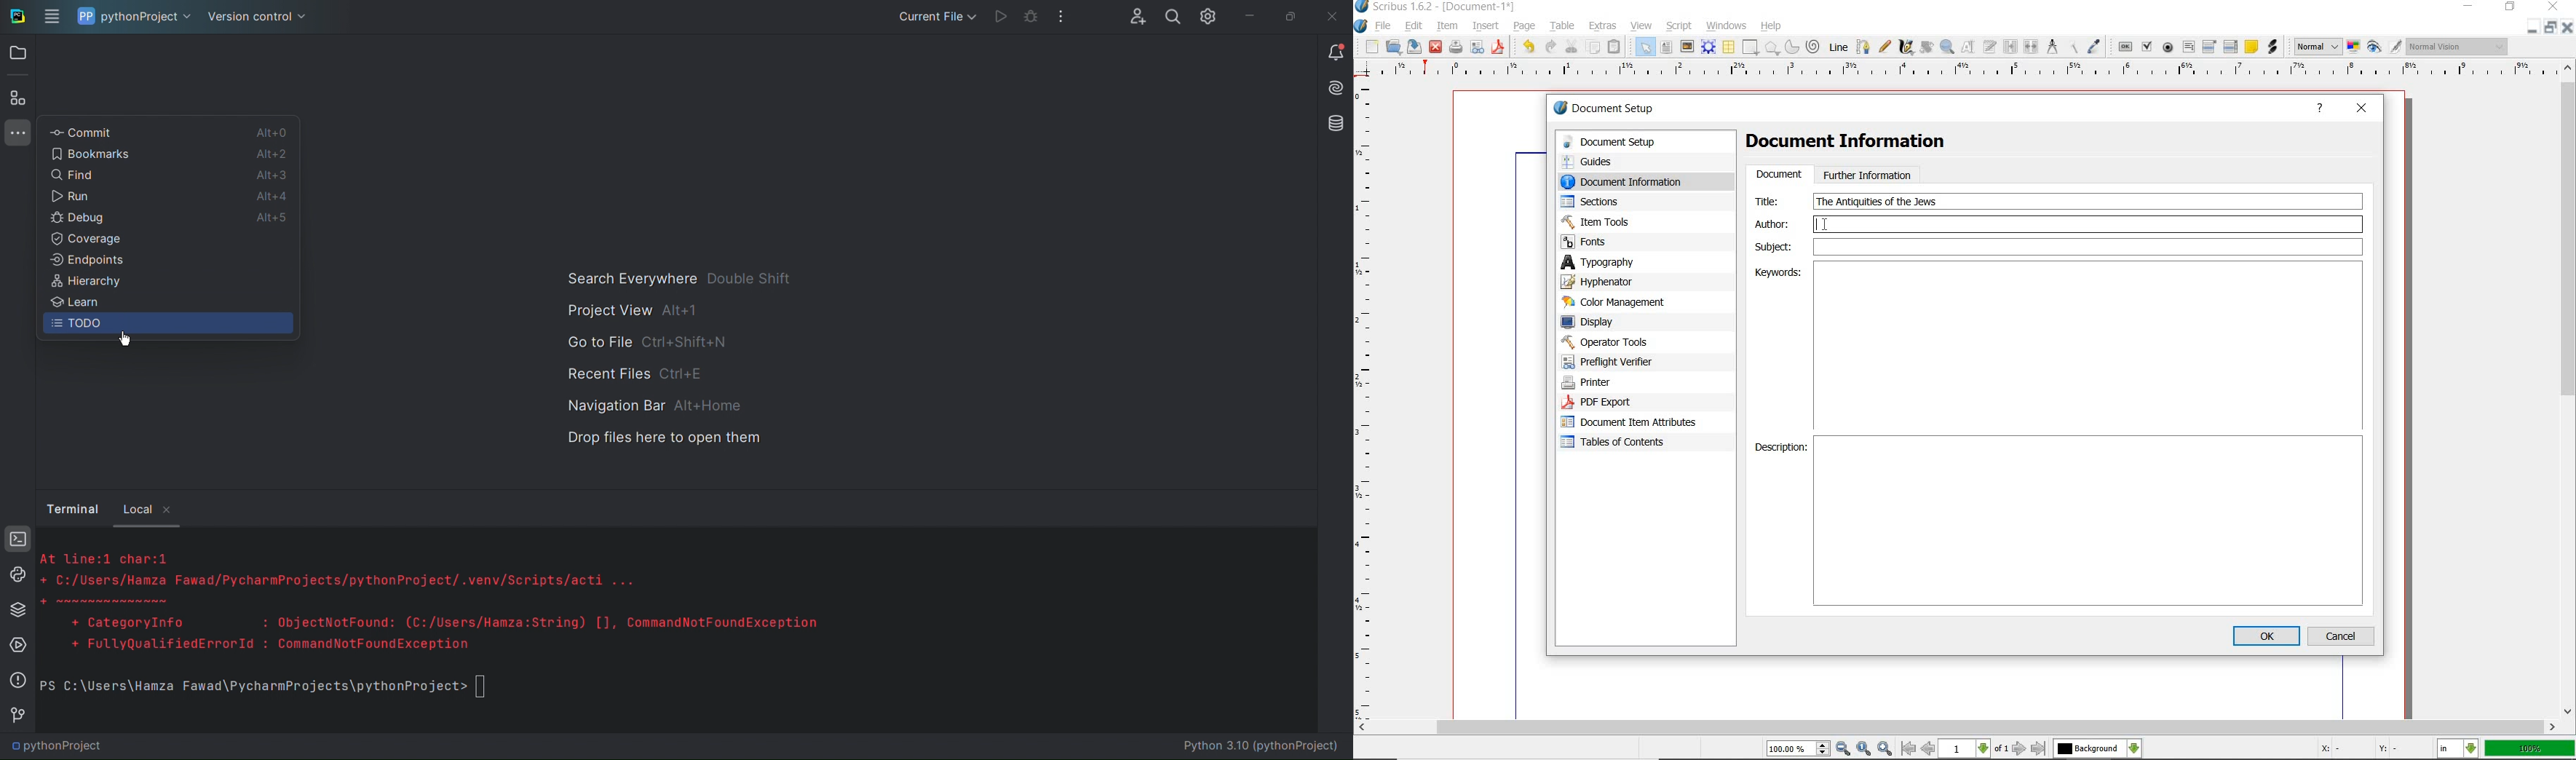 Image resolution: width=2576 pixels, height=784 pixels. What do you see at coordinates (1884, 46) in the screenshot?
I see `freehand line` at bounding box center [1884, 46].